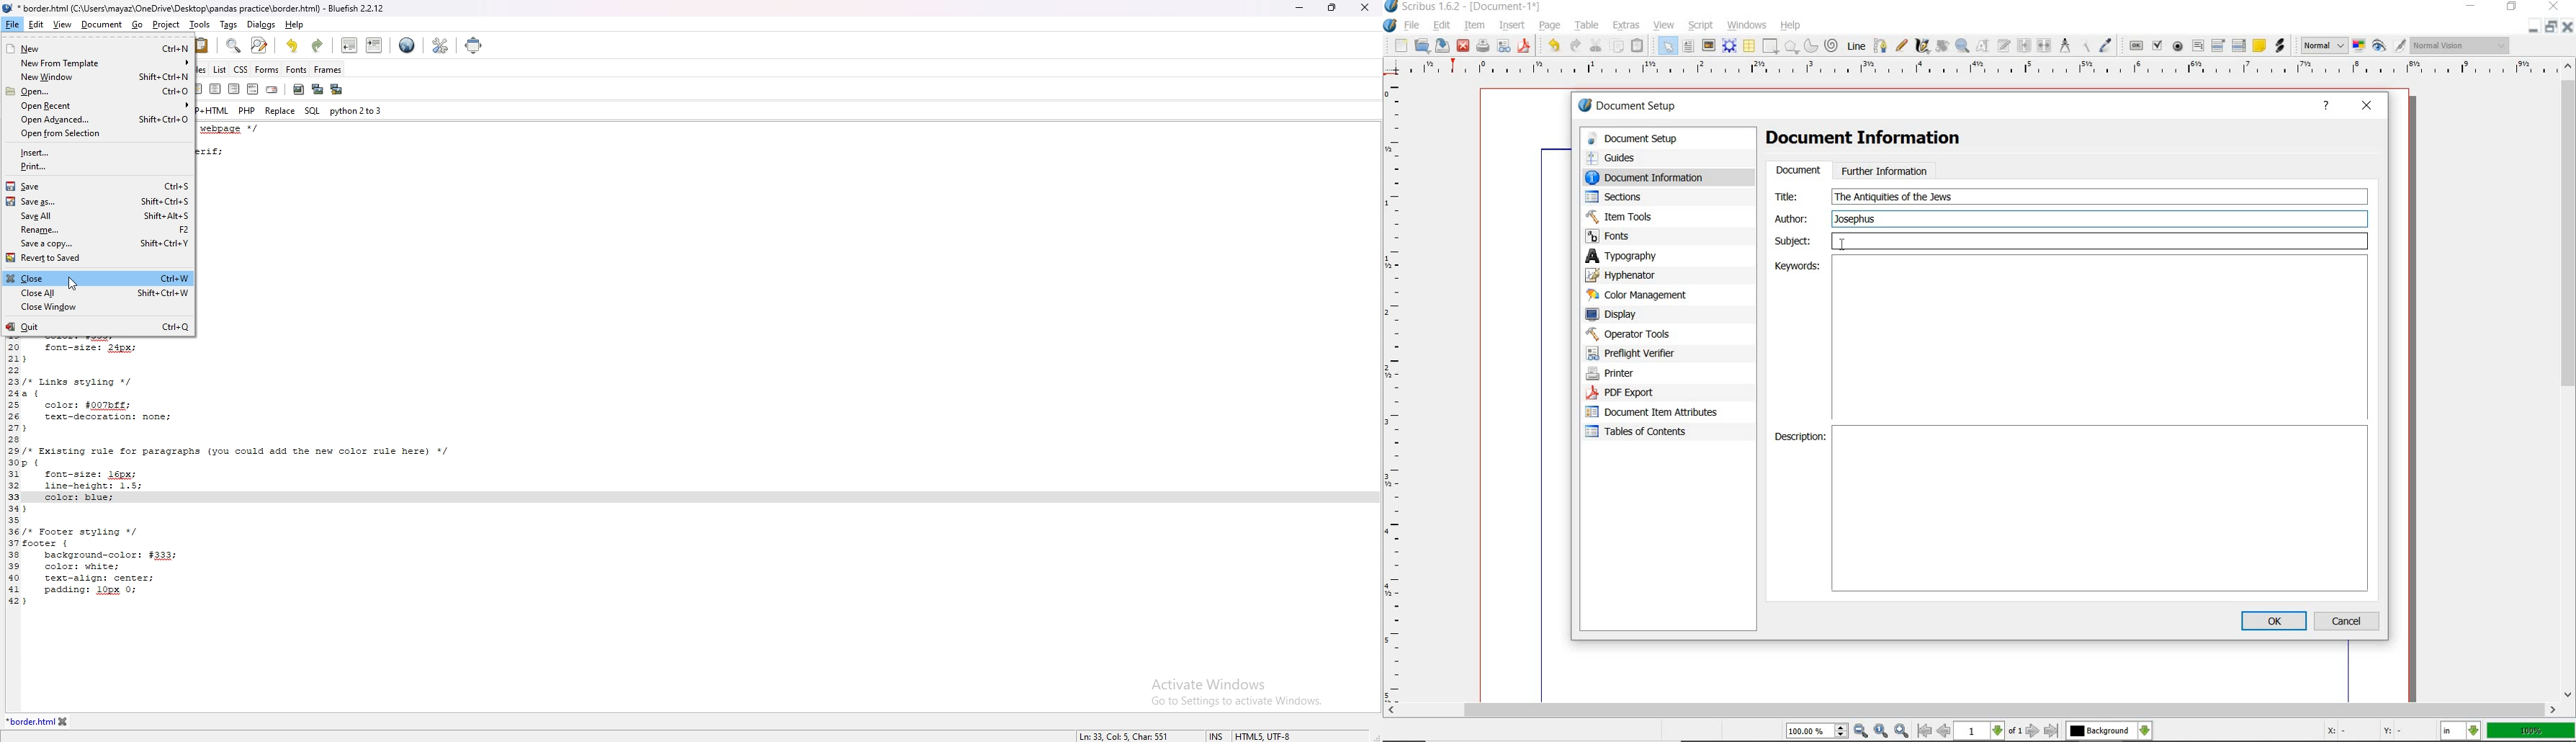 The width and height of the screenshot is (2576, 756). What do you see at coordinates (2359, 45) in the screenshot?
I see `toggle color management` at bounding box center [2359, 45].